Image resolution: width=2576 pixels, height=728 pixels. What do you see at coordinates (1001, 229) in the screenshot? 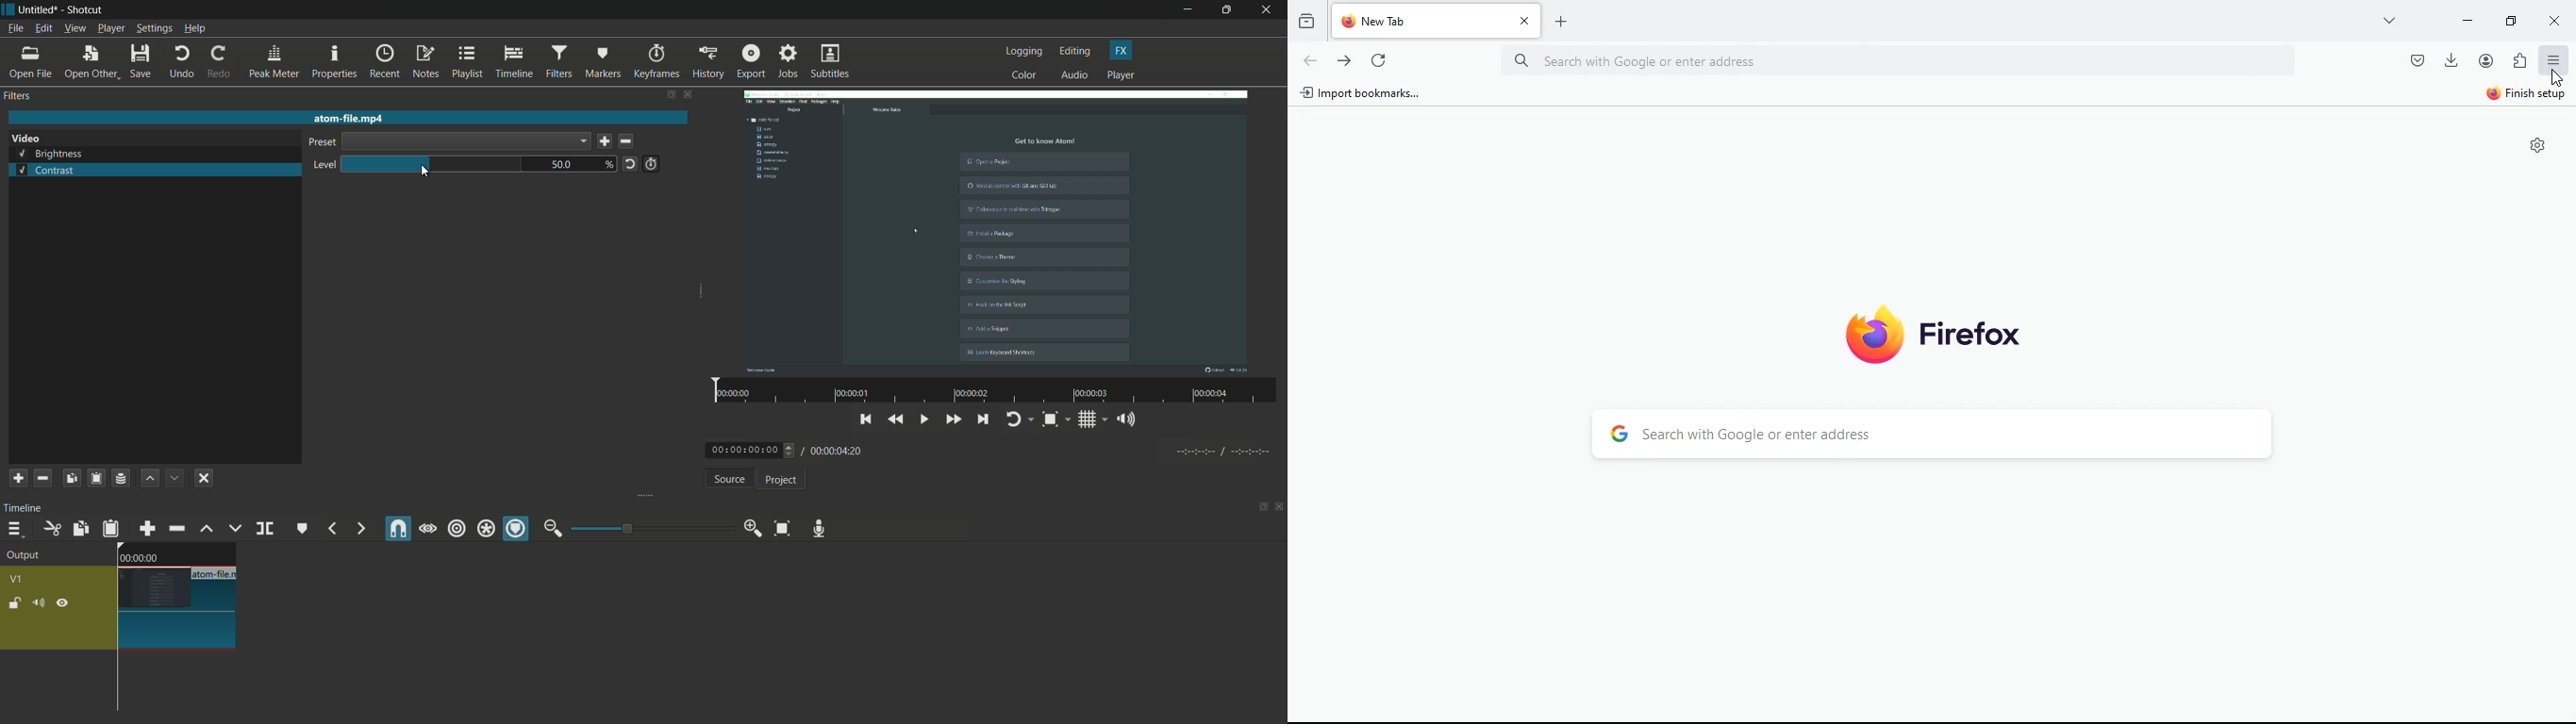
I see `video` at bounding box center [1001, 229].